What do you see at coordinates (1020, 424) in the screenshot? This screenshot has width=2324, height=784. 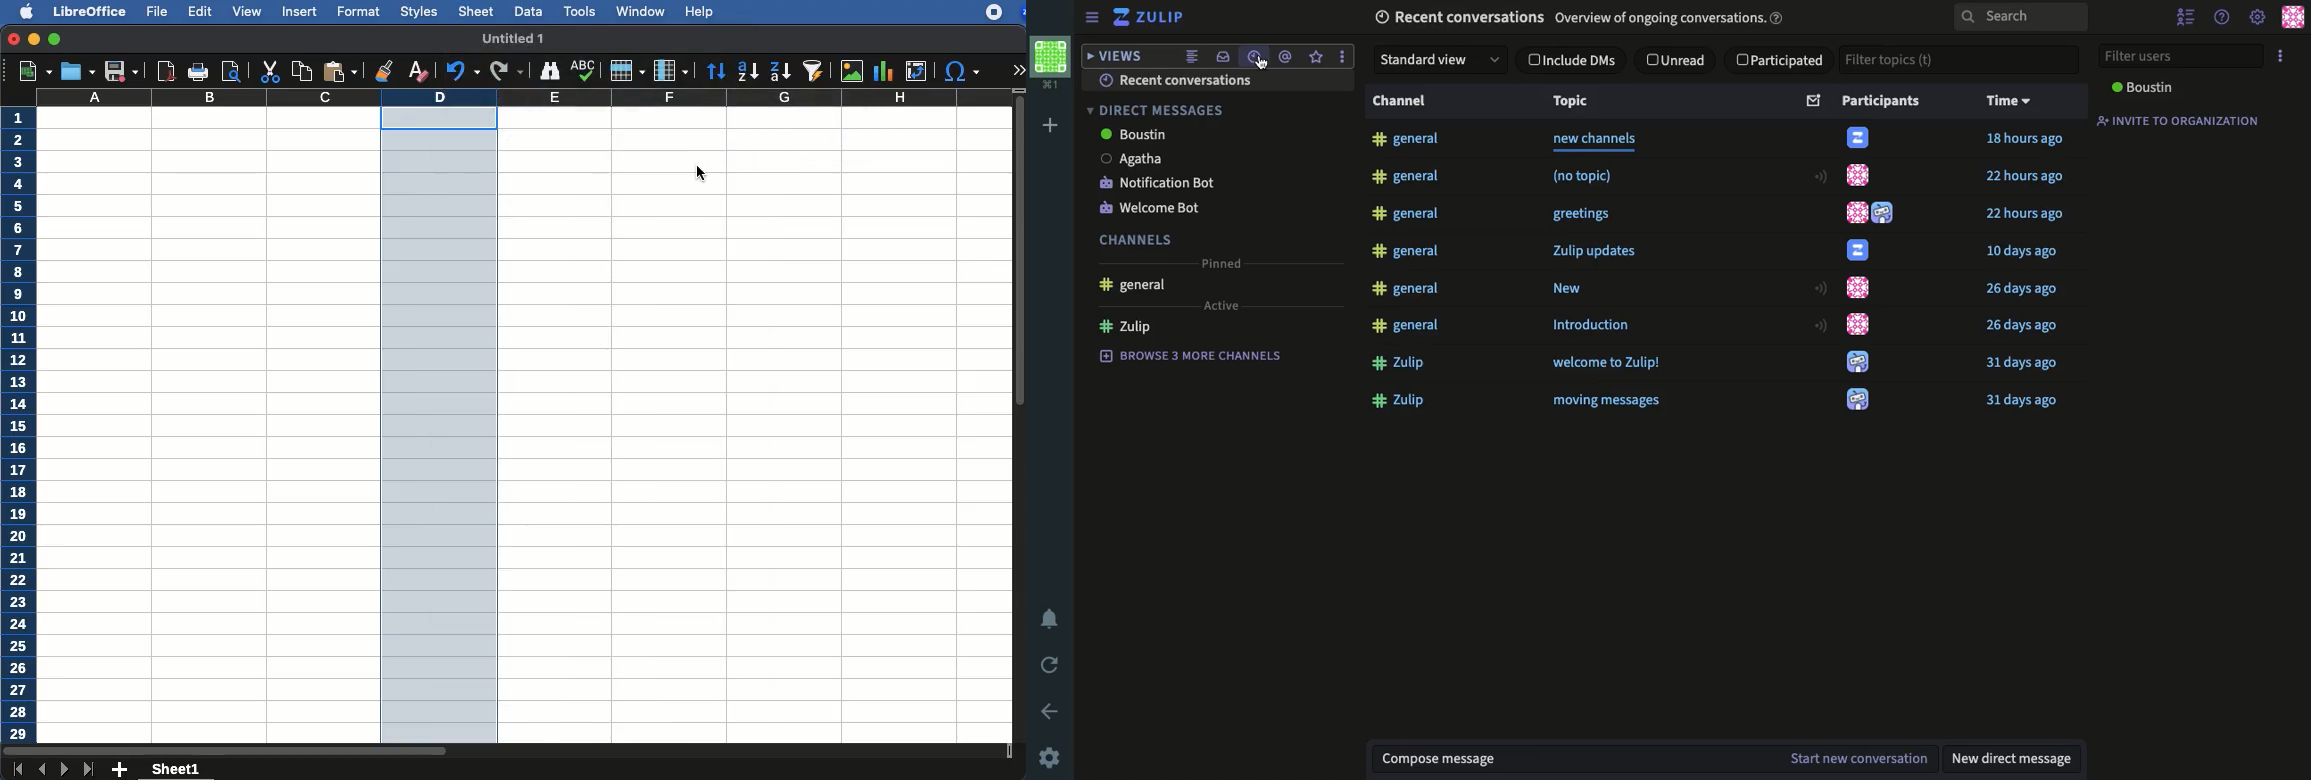 I see `scroll` at bounding box center [1020, 424].